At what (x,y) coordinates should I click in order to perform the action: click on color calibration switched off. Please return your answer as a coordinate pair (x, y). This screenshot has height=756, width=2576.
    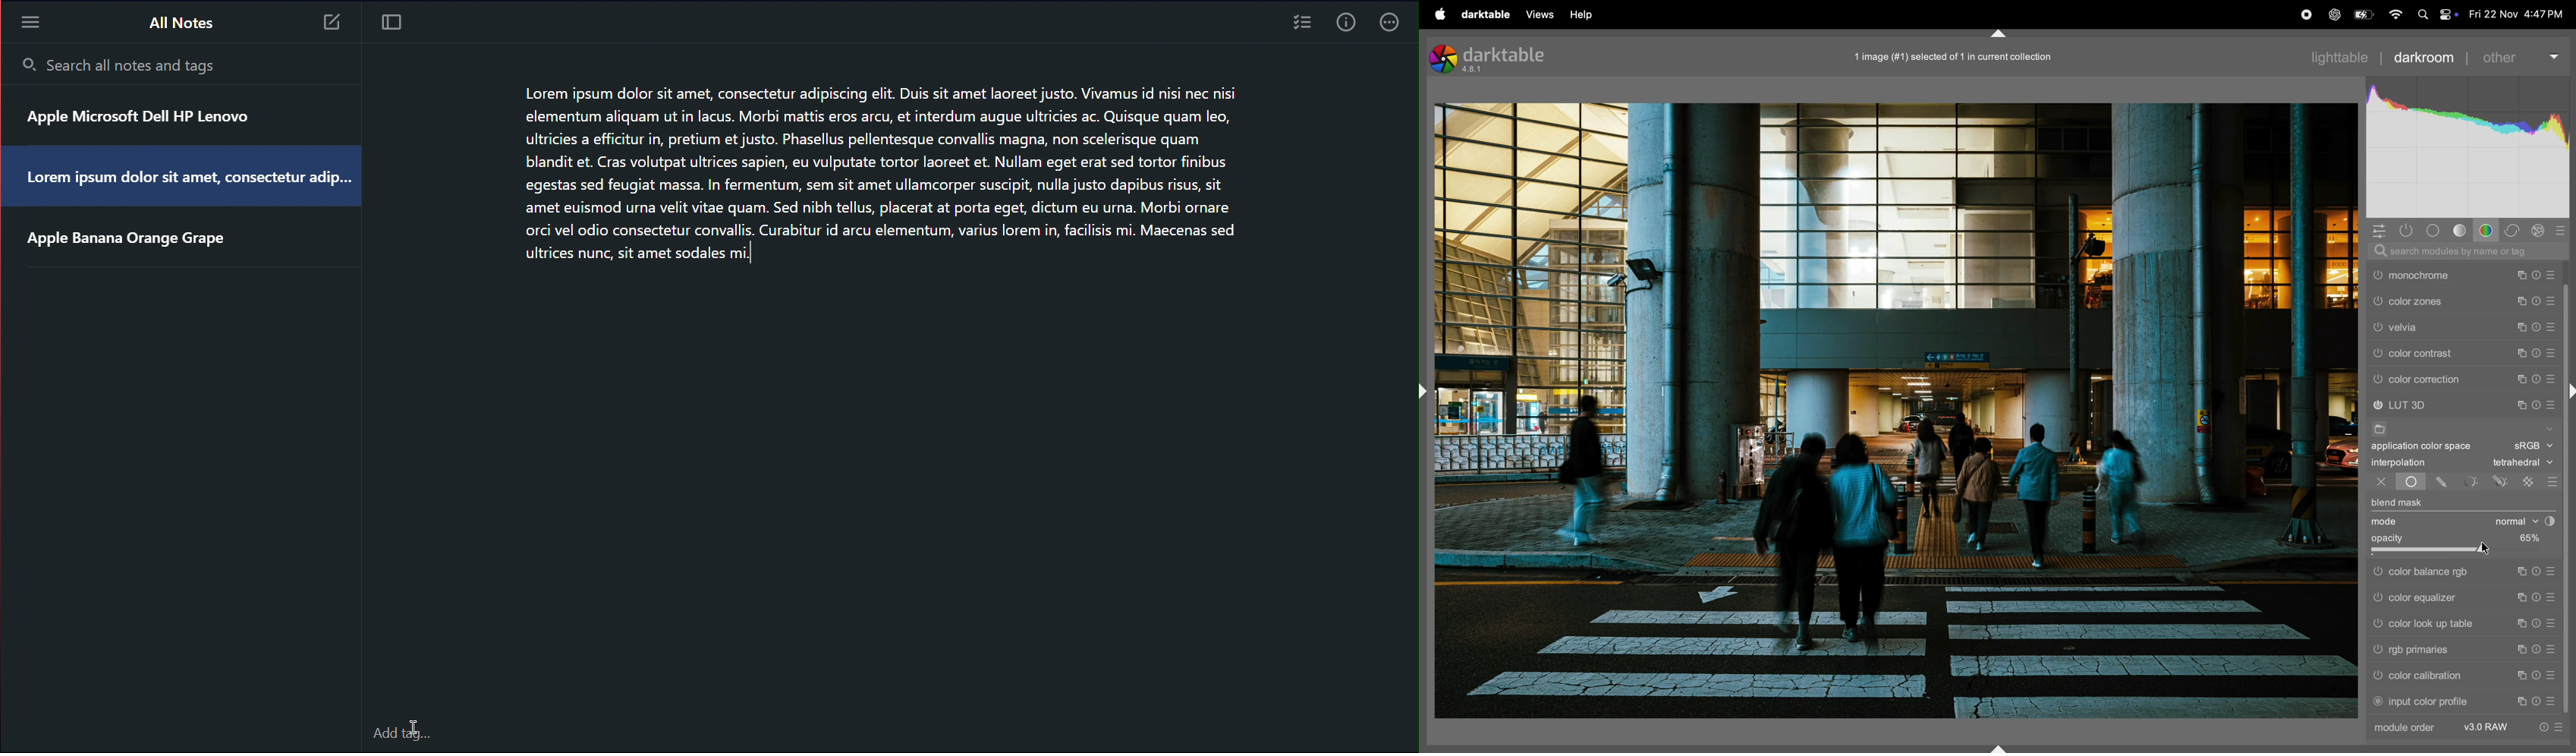
    Looking at the image, I should click on (2380, 677).